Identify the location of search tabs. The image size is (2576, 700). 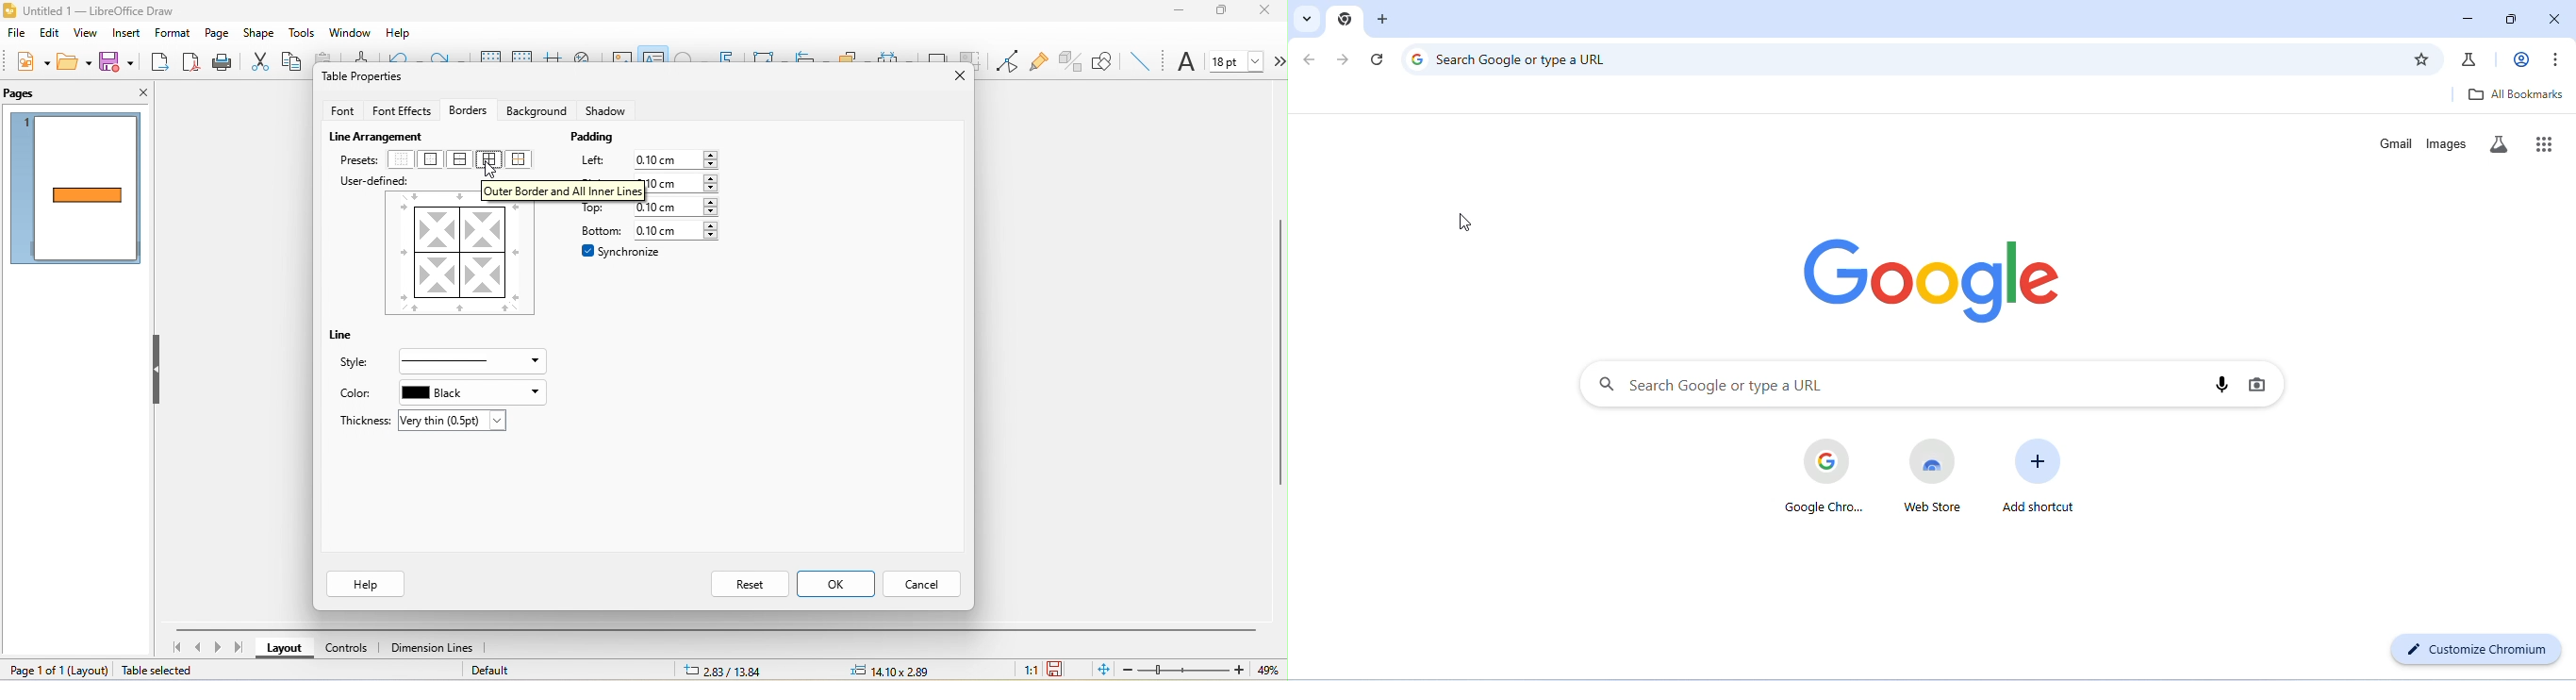
(1305, 19).